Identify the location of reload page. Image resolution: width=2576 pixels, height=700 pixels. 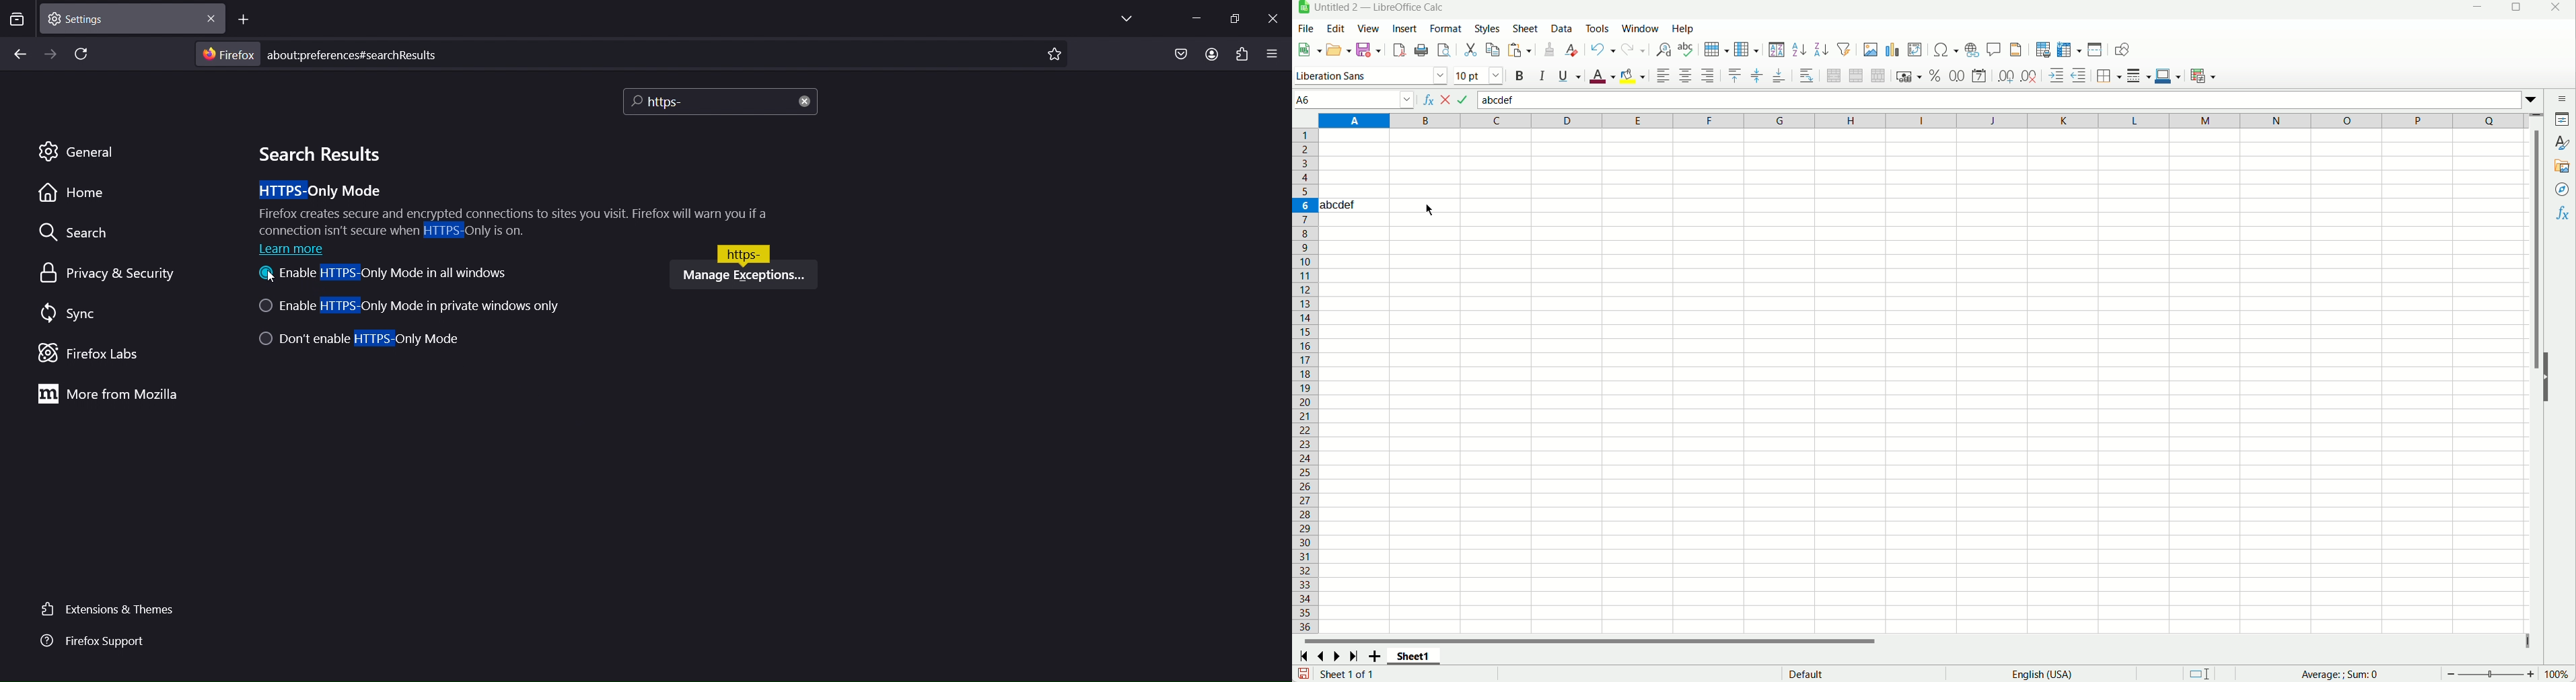
(77, 52).